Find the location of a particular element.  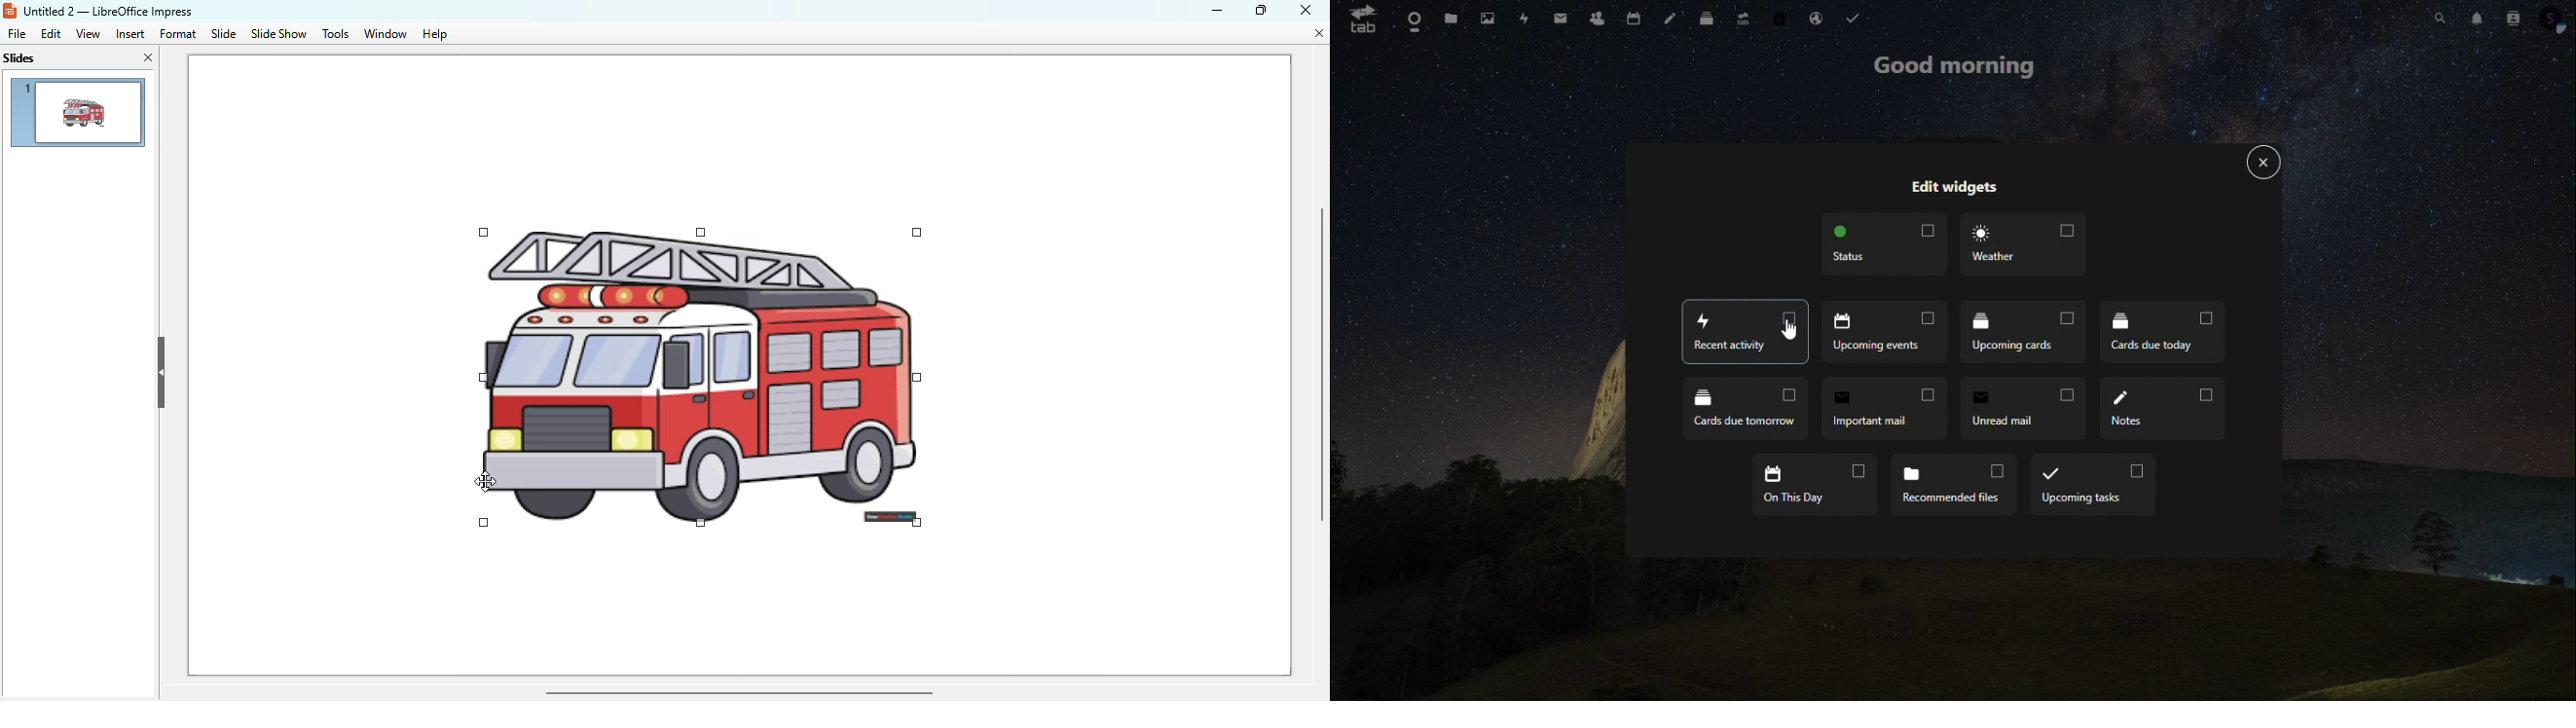

status is located at coordinates (1887, 248).